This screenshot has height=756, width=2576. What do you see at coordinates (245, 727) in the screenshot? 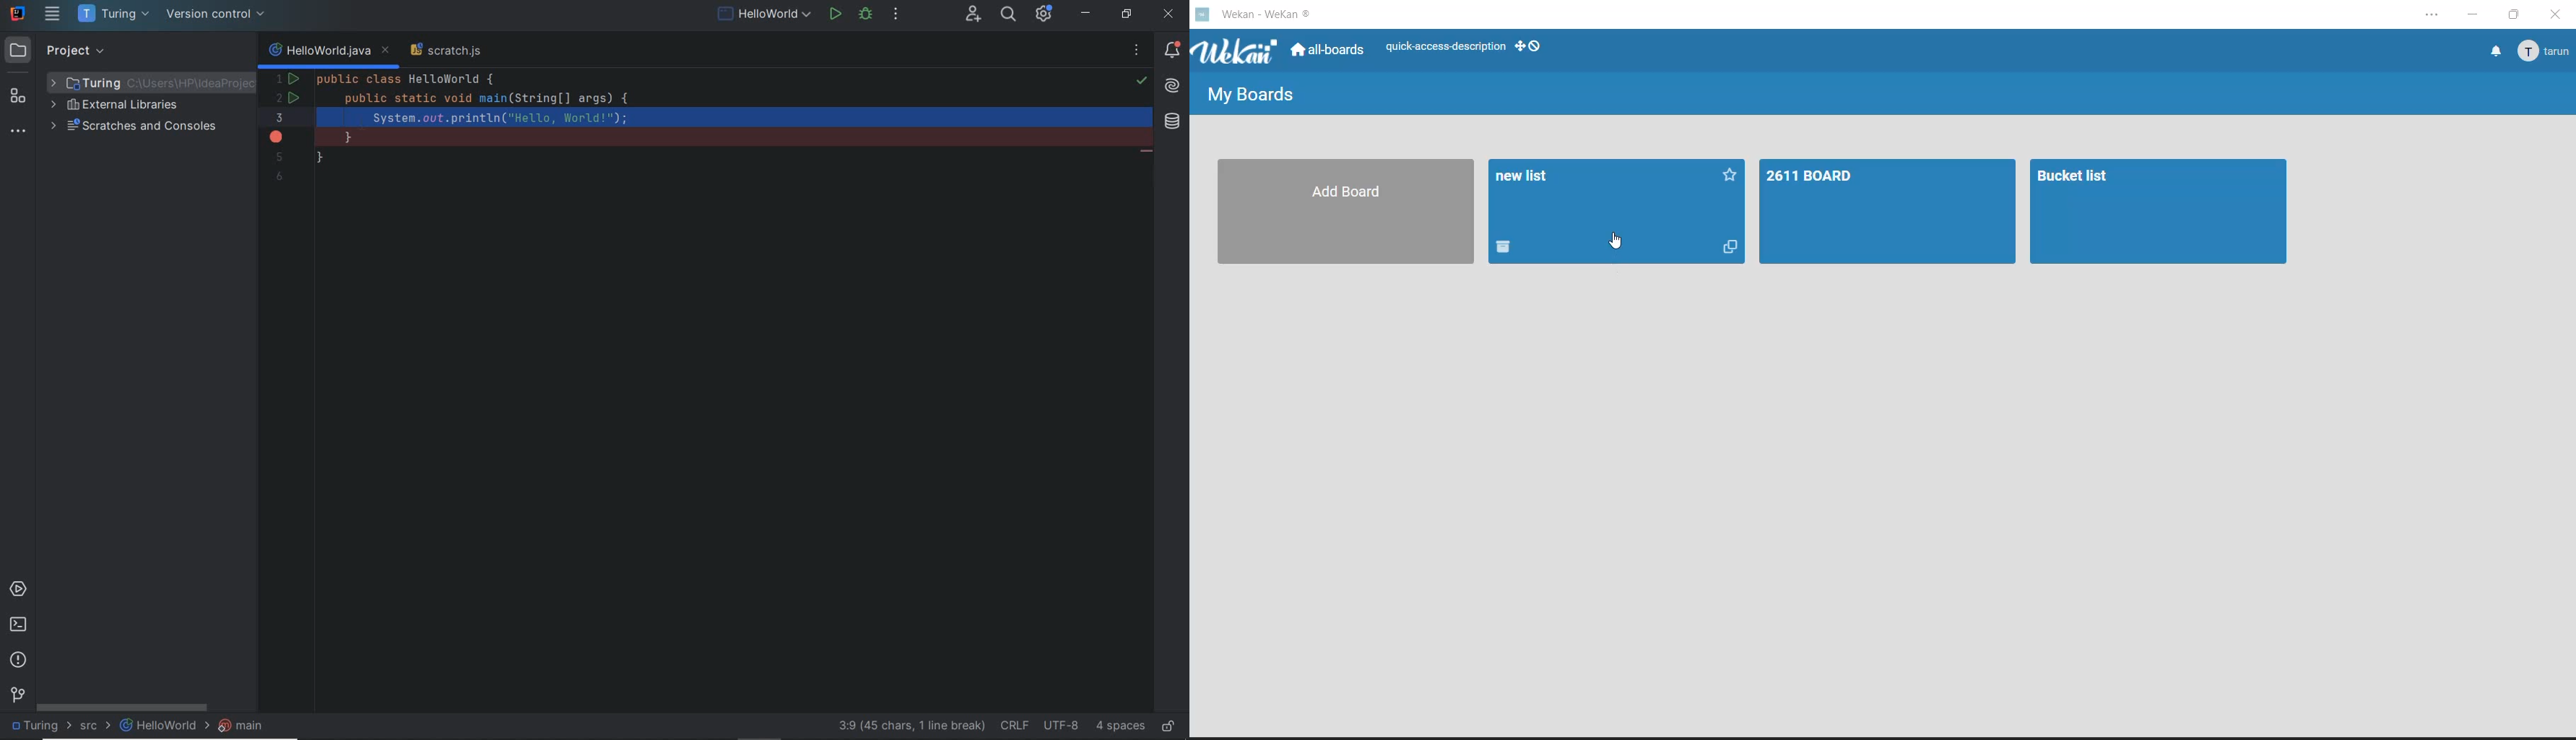
I see `main` at bounding box center [245, 727].